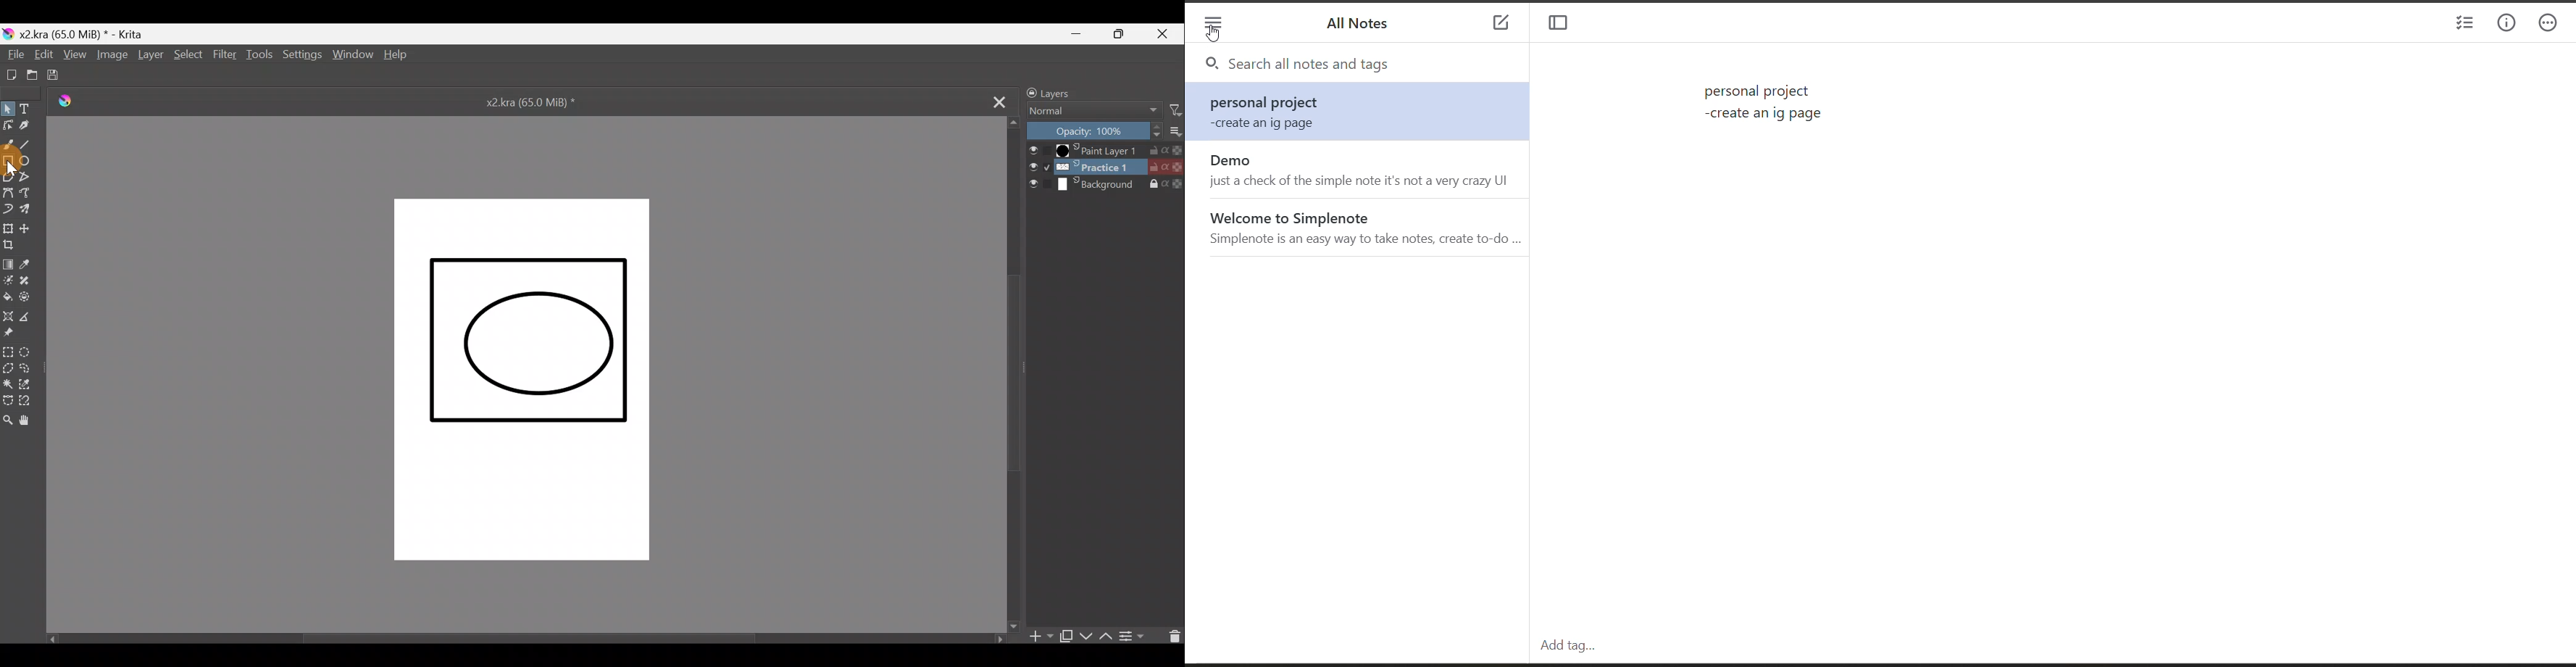  I want to click on Similar colour selection tool, so click(27, 385).